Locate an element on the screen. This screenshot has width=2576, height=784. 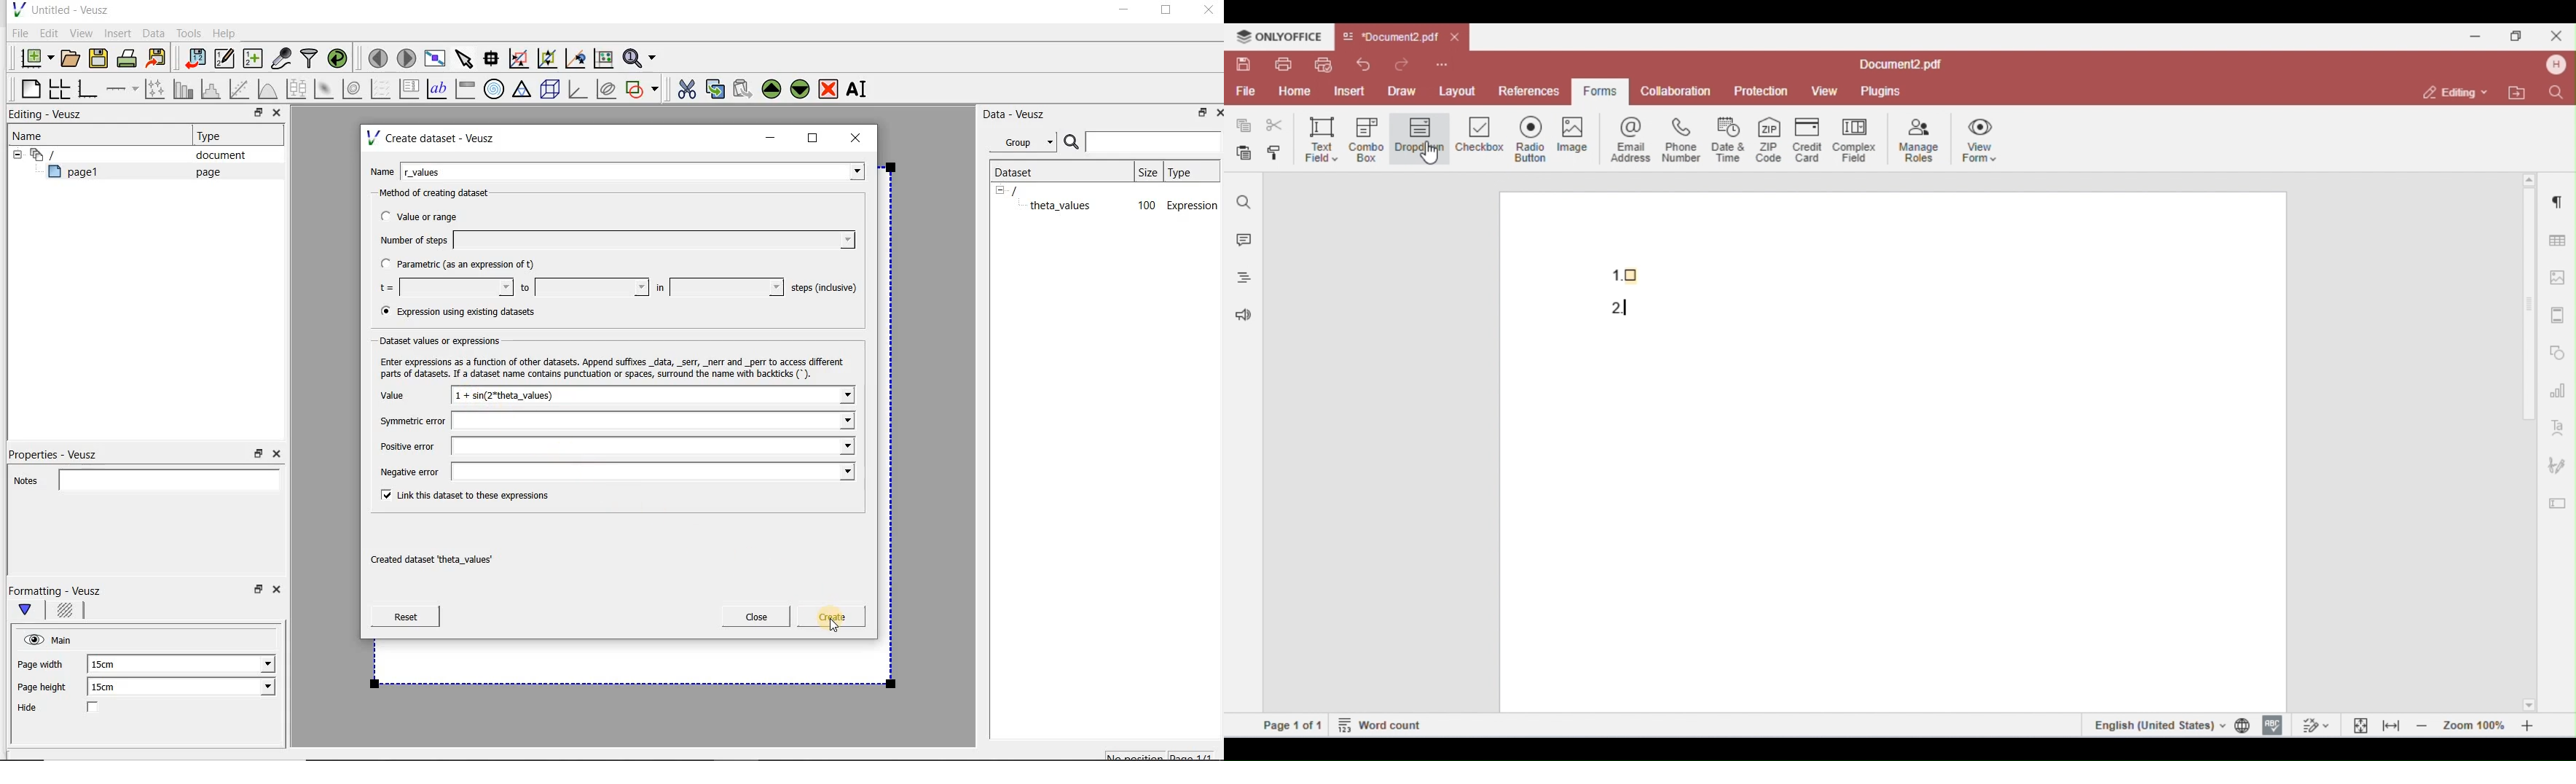
Background is located at coordinates (67, 612).